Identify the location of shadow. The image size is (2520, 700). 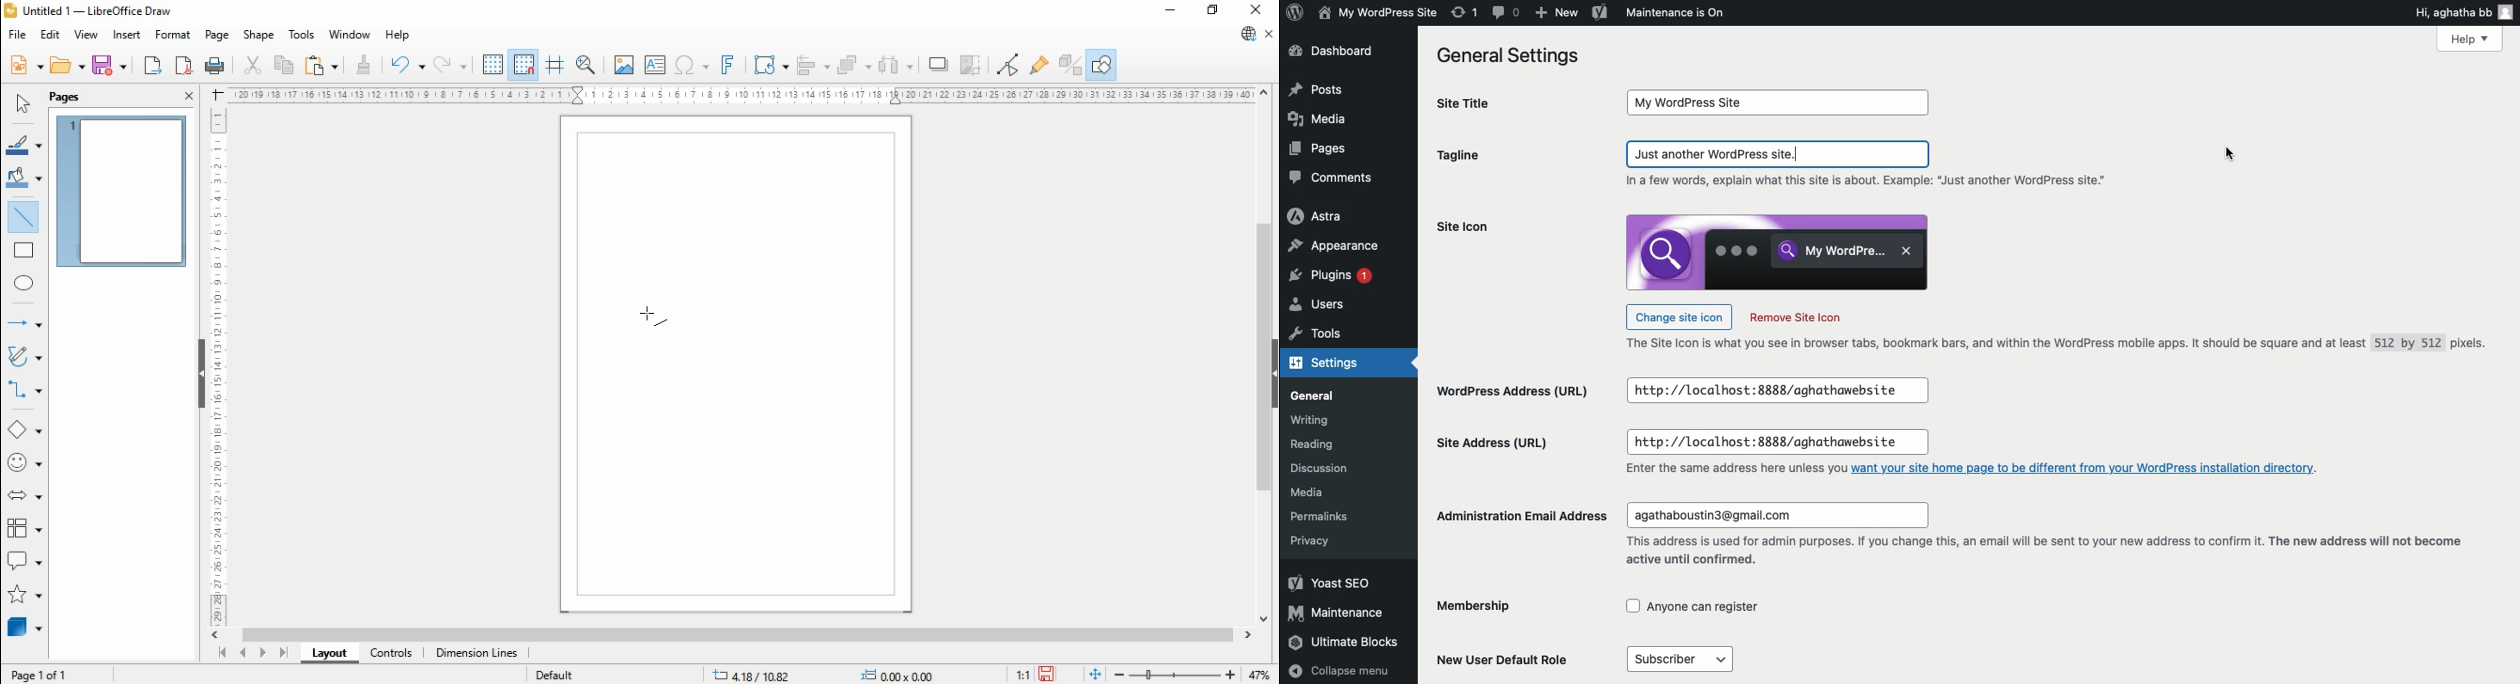
(940, 64).